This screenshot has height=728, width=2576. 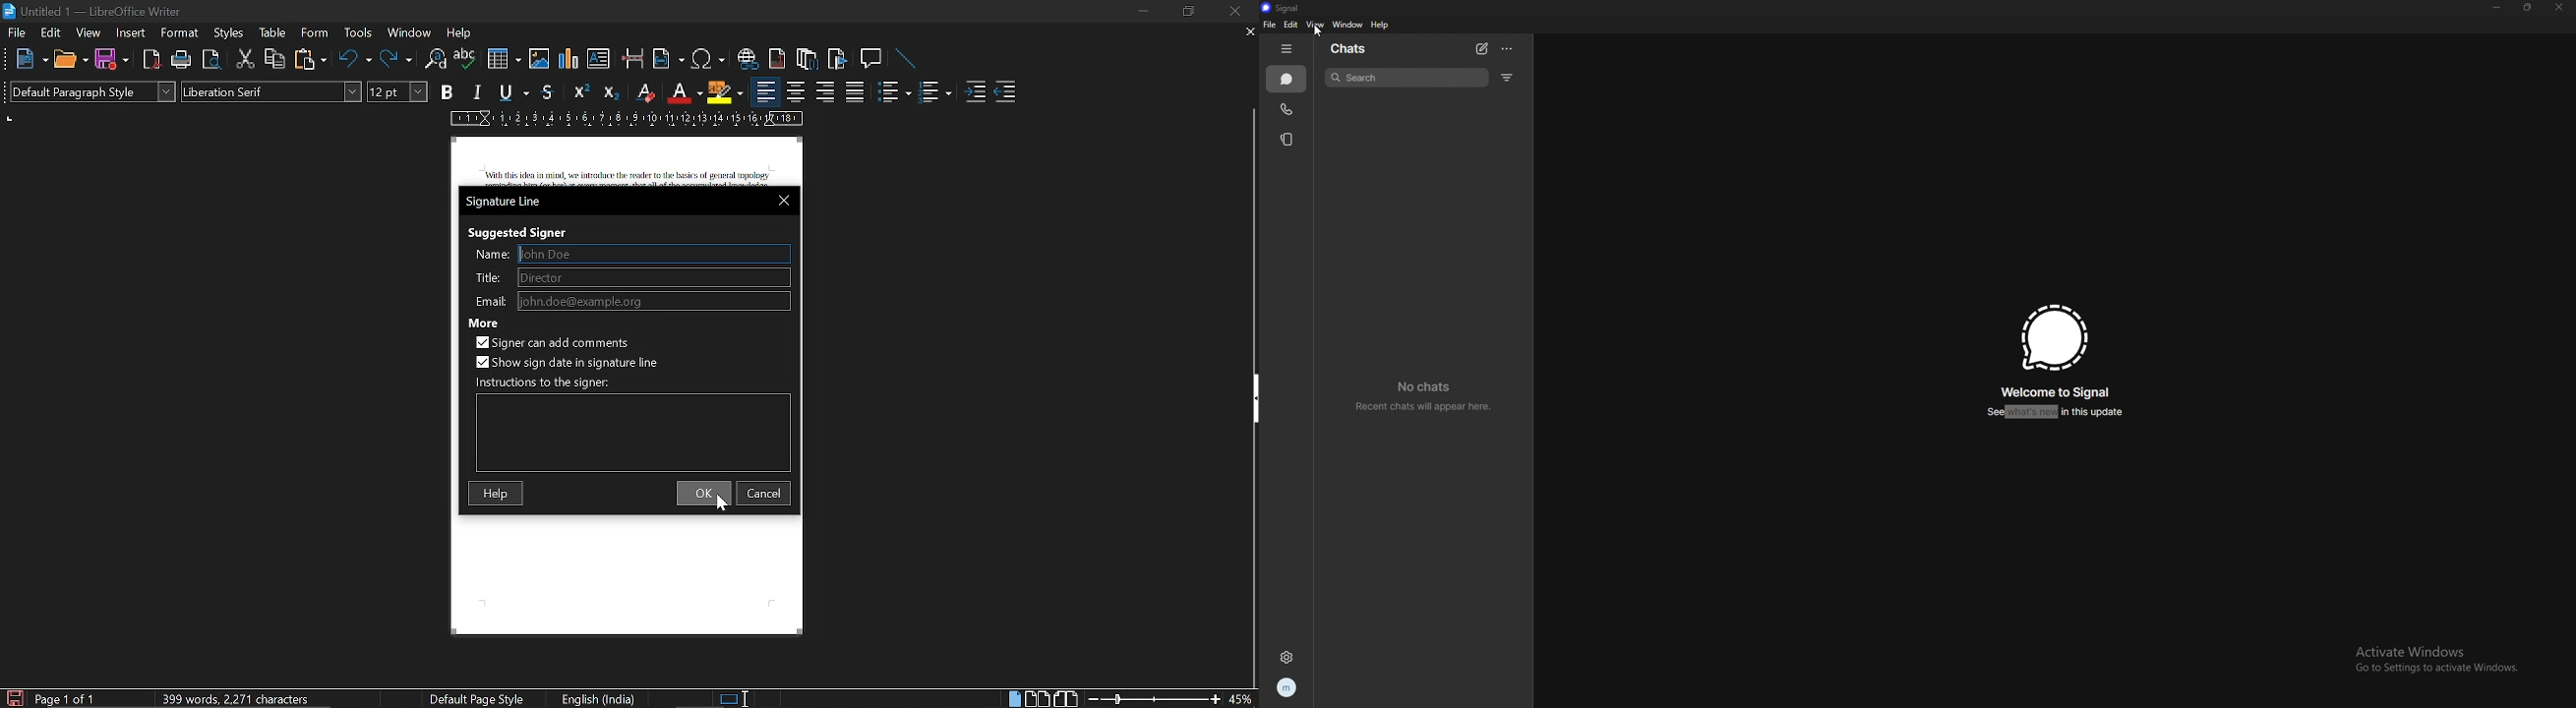 What do you see at coordinates (722, 505) in the screenshot?
I see `cursor` at bounding box center [722, 505].